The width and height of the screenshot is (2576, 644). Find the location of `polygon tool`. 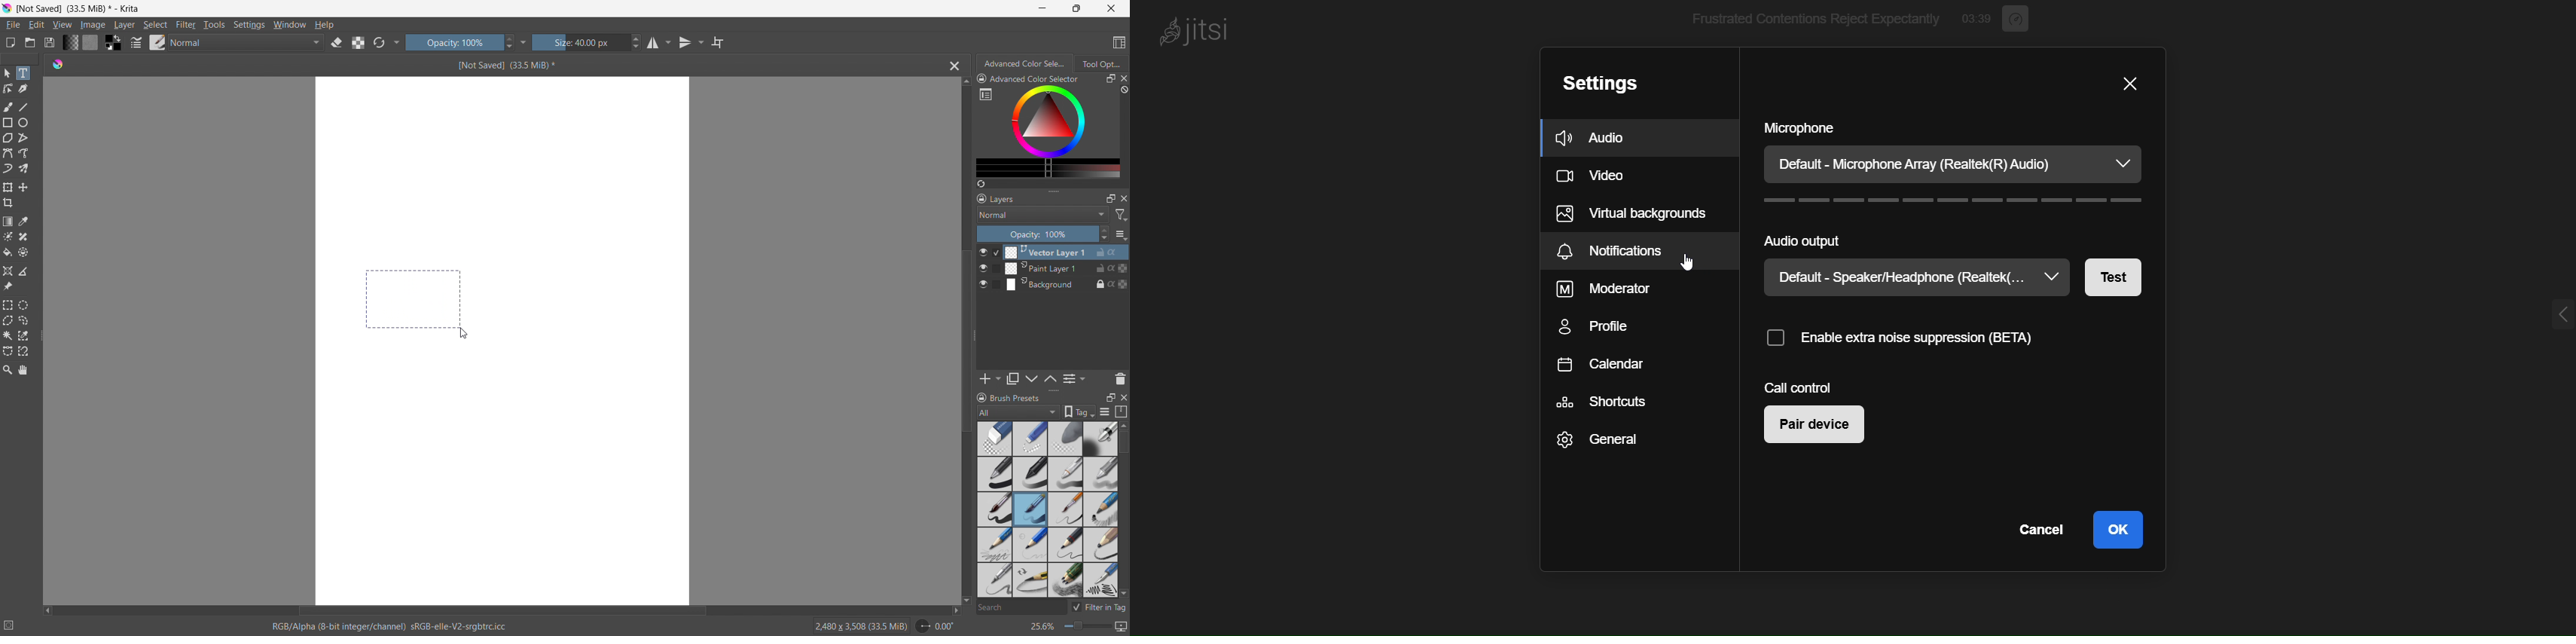

polygon tool is located at coordinates (8, 138).